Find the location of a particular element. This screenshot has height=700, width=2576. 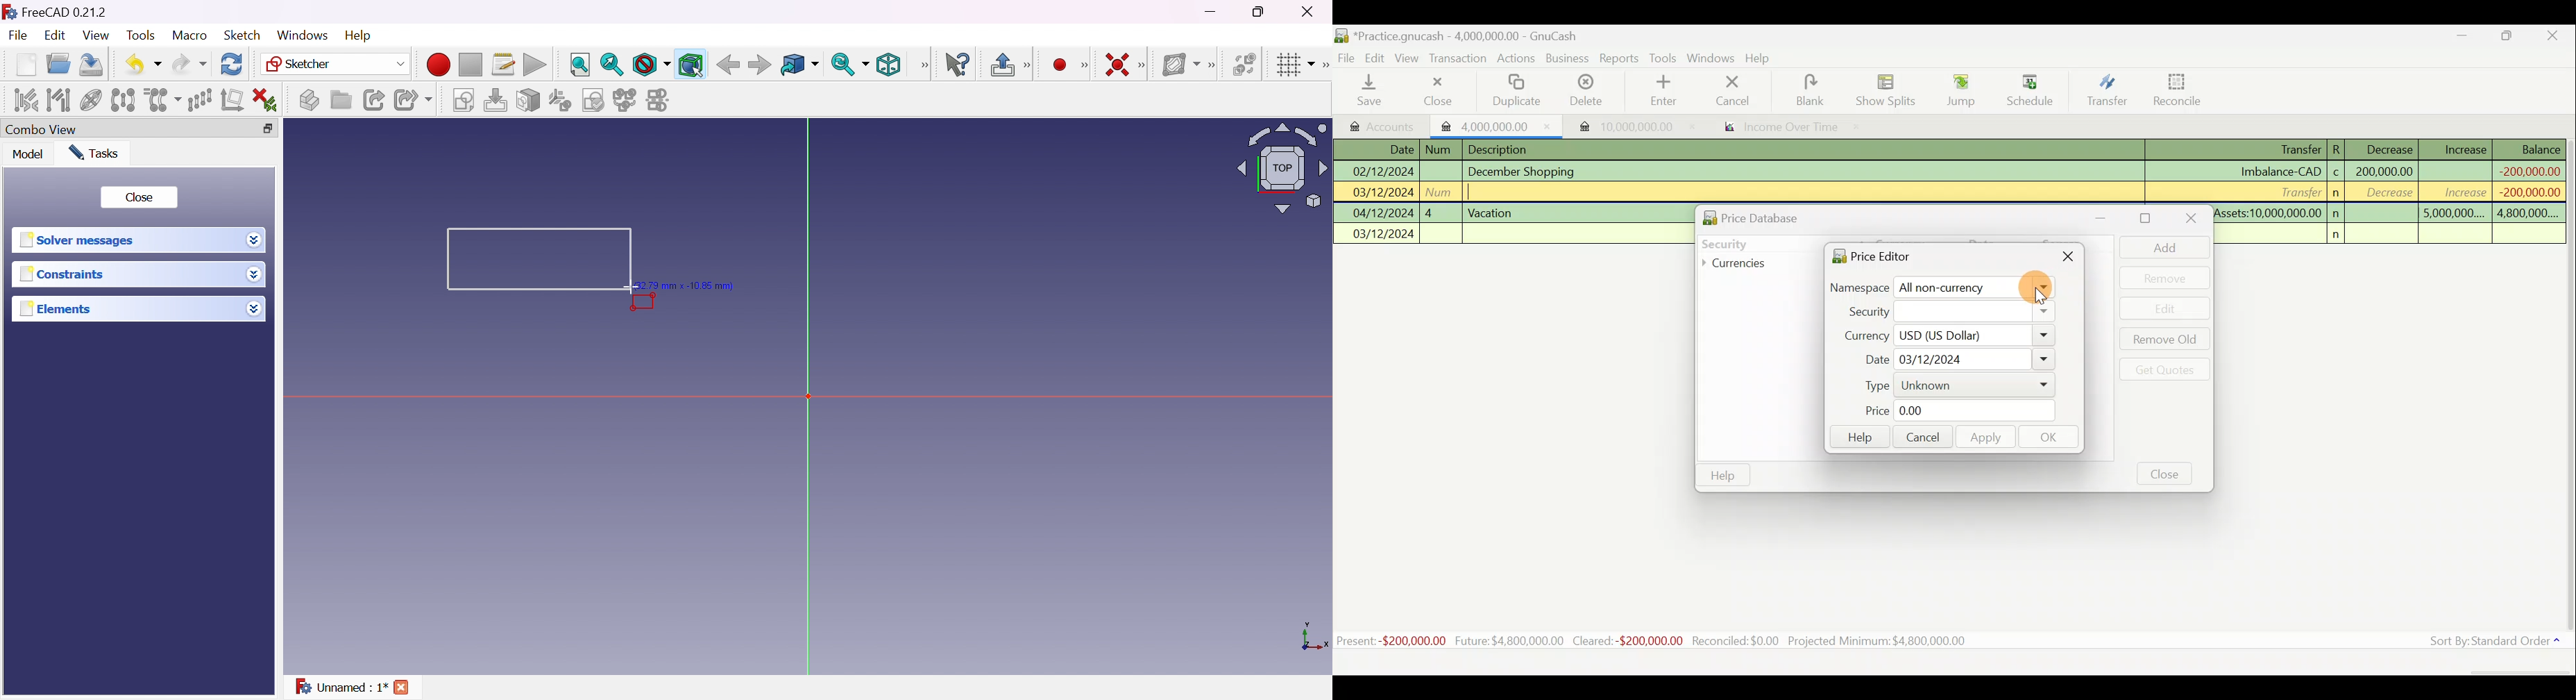

Close is located at coordinates (2165, 473).